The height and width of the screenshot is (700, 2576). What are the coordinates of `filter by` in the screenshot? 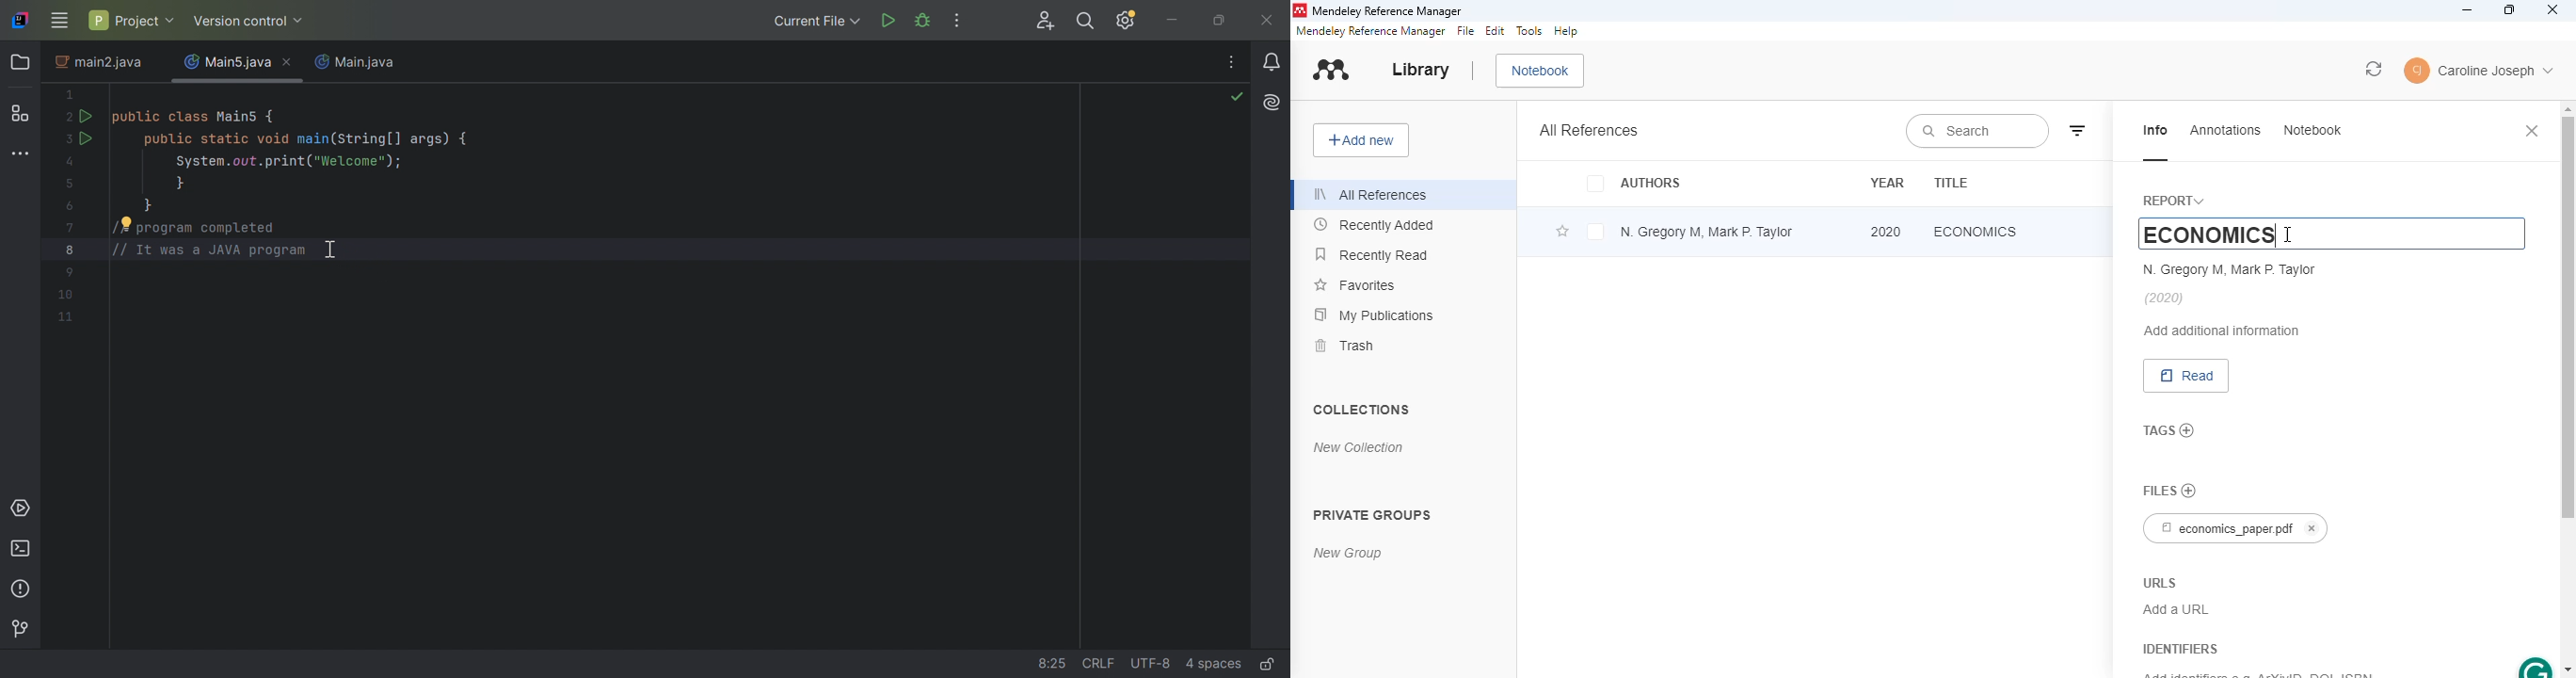 It's located at (2078, 130).